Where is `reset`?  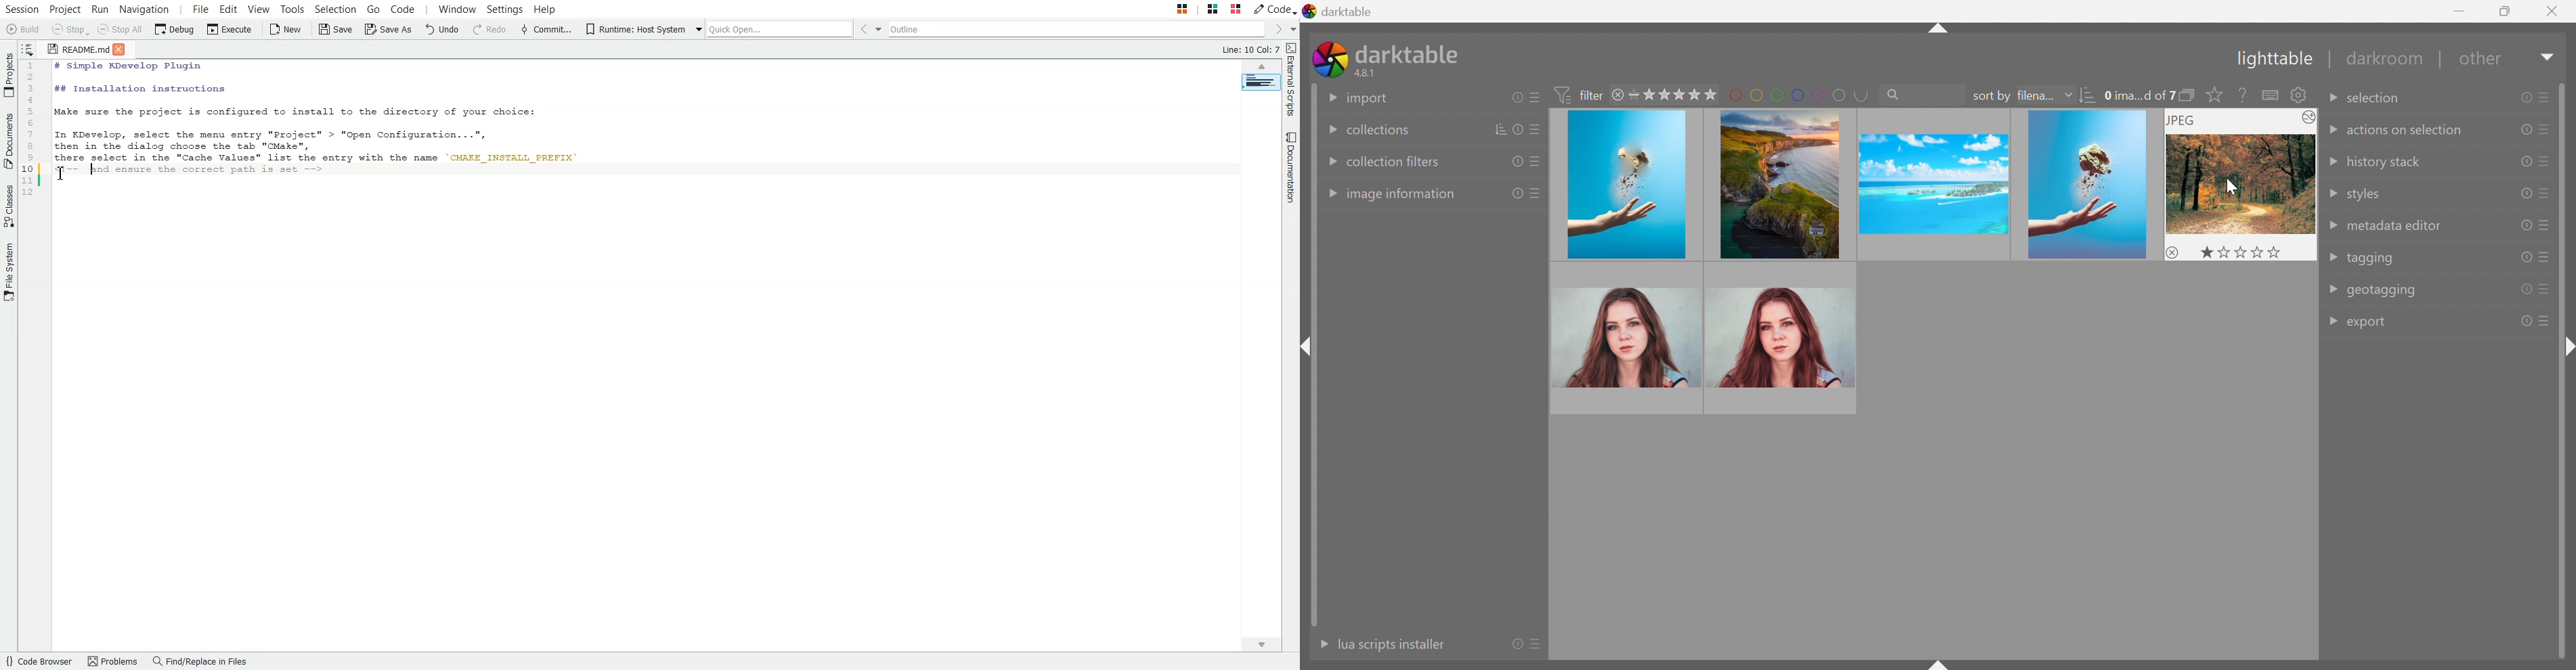 reset is located at coordinates (2527, 225).